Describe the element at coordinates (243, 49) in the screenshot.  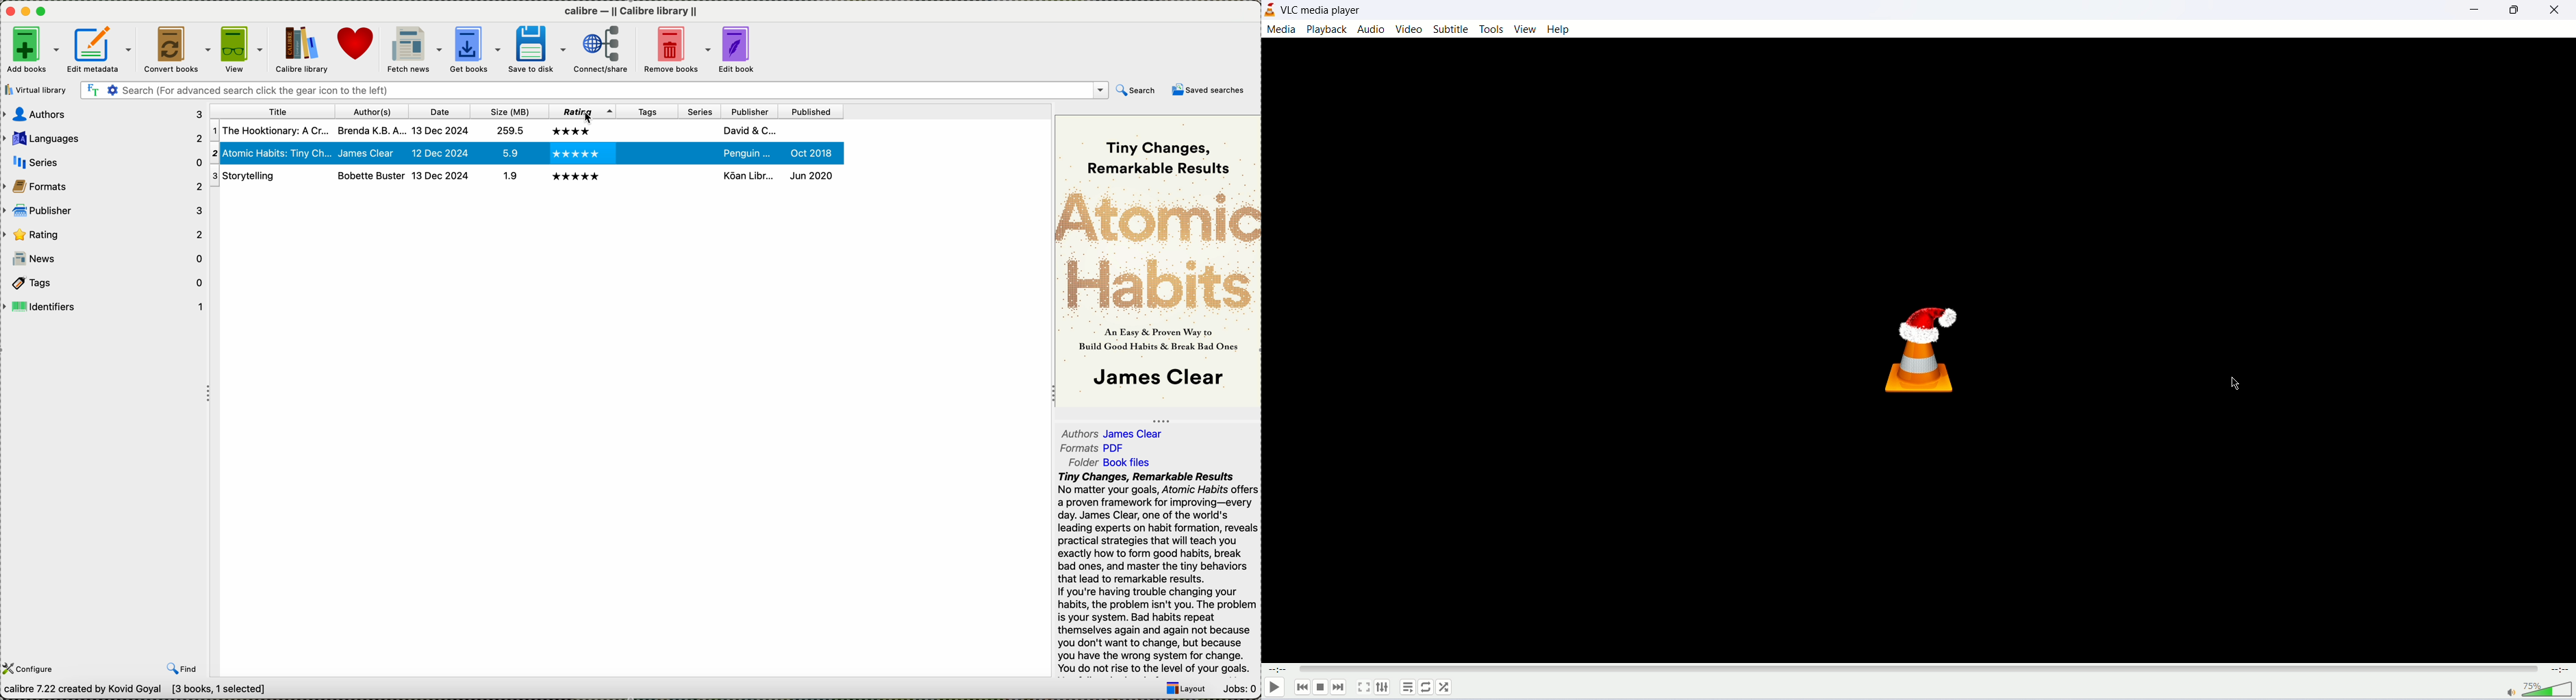
I see `view` at that location.